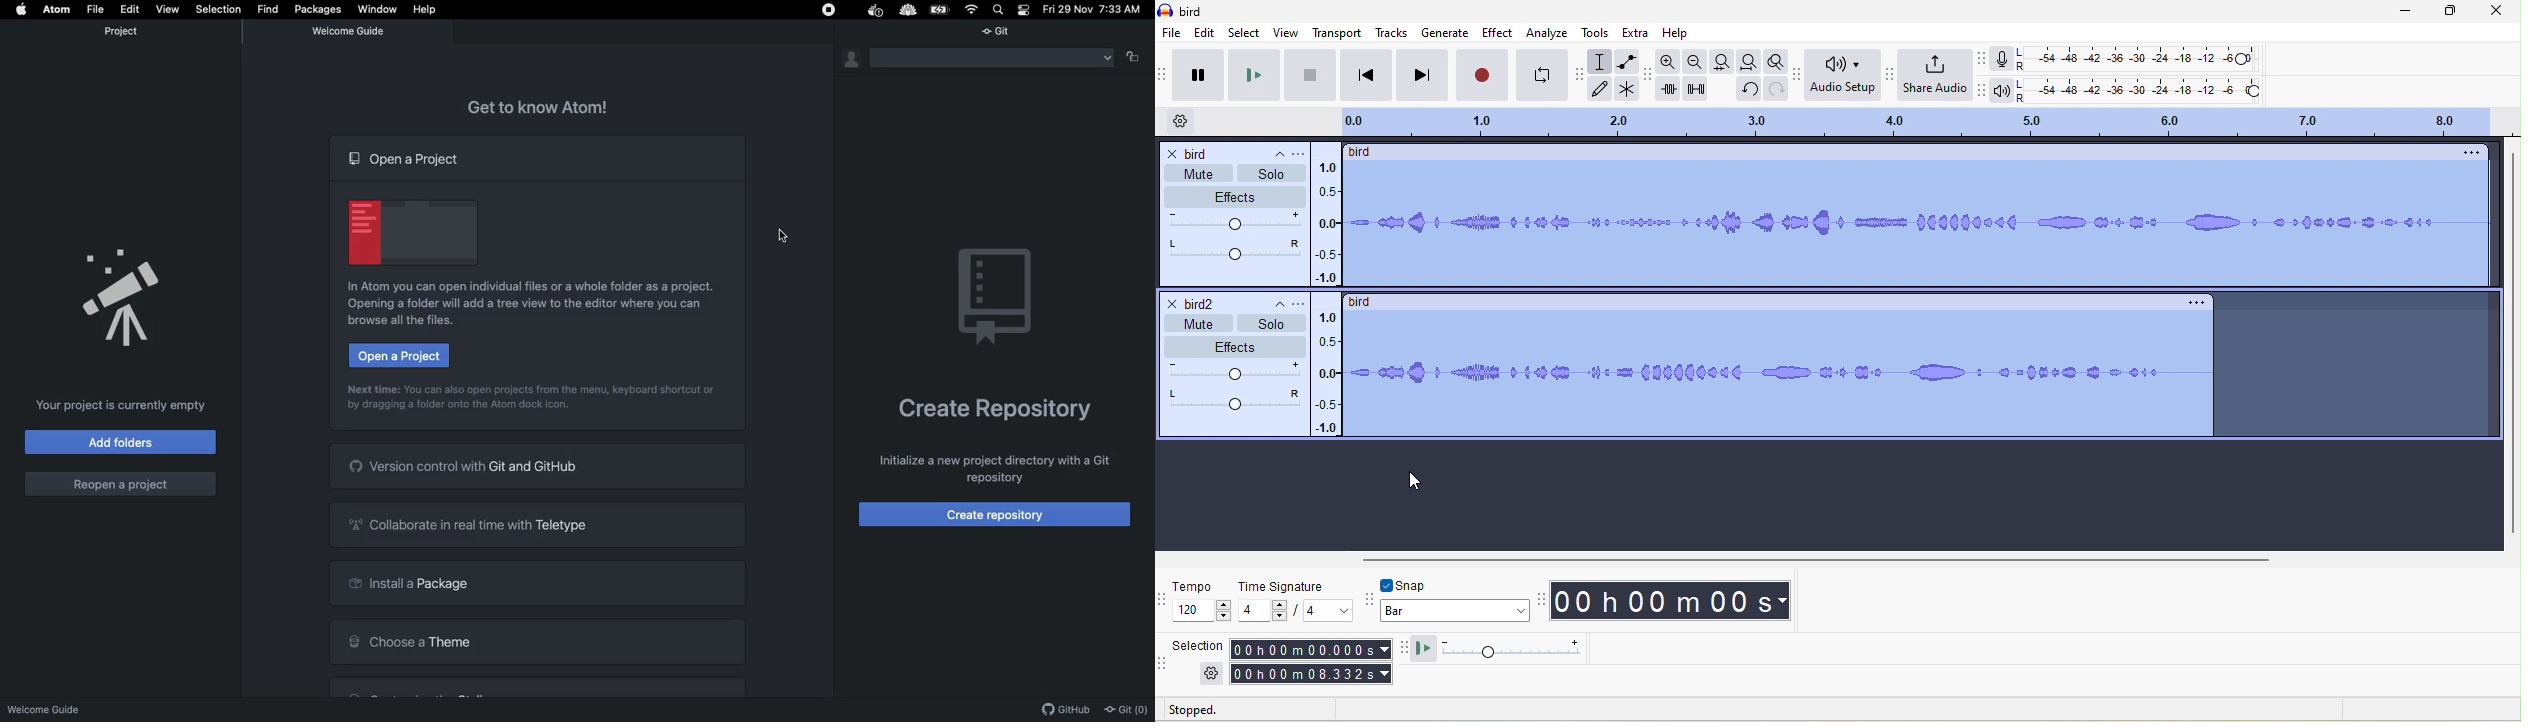 Image resolution: width=2548 pixels, height=728 pixels. Describe the element at coordinates (1237, 370) in the screenshot. I see `volume` at that location.